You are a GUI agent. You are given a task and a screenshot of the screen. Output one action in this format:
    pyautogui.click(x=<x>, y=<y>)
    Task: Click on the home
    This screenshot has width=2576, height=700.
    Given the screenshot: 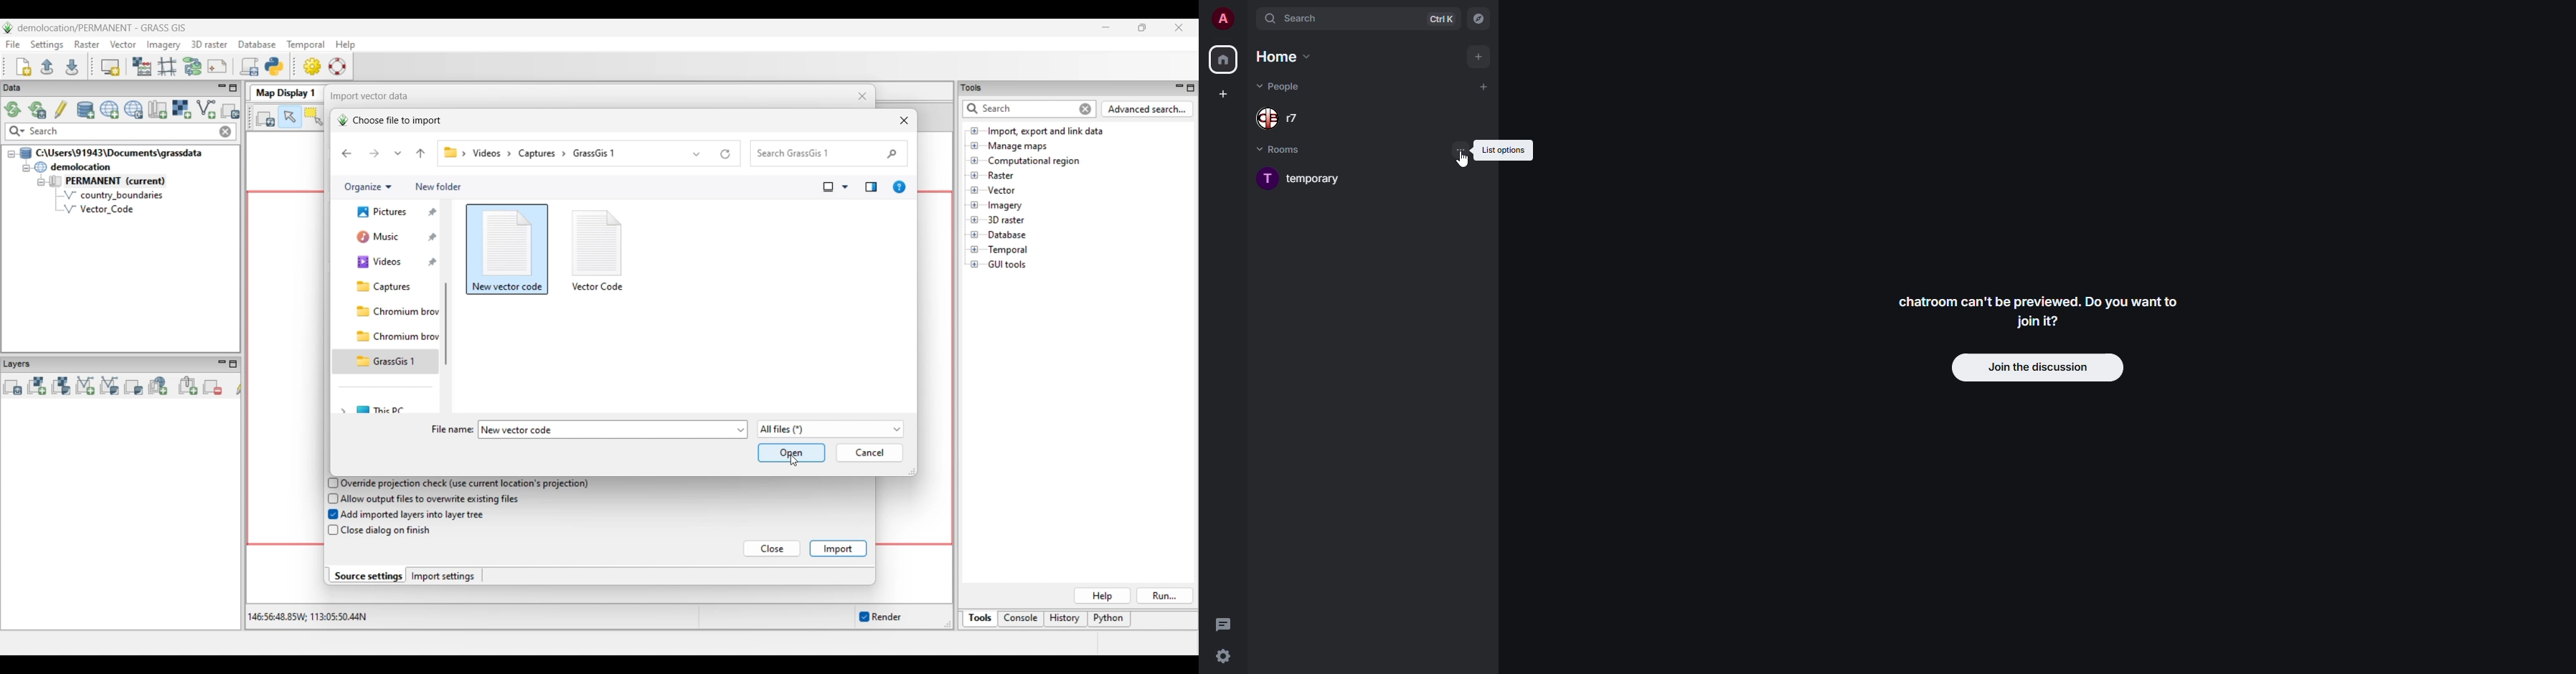 What is the action you would take?
    pyautogui.click(x=1222, y=59)
    